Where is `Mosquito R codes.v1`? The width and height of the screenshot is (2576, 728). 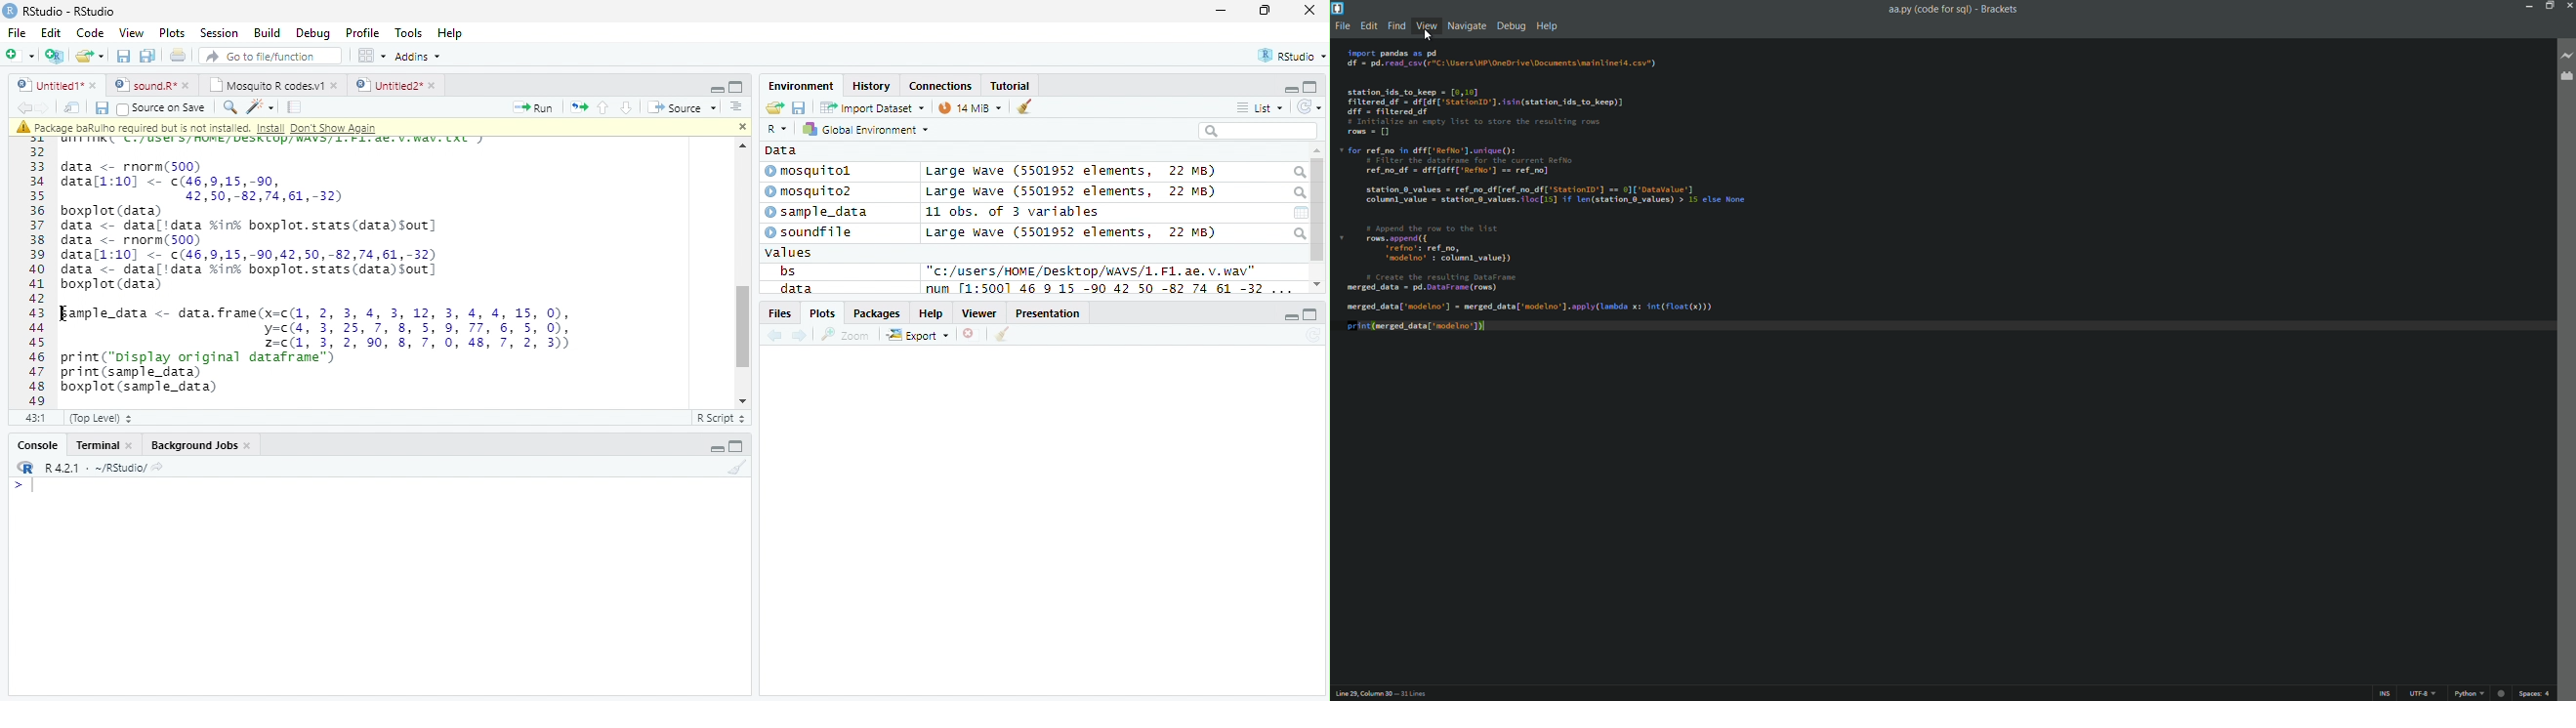 Mosquito R codes.v1 is located at coordinates (270, 84).